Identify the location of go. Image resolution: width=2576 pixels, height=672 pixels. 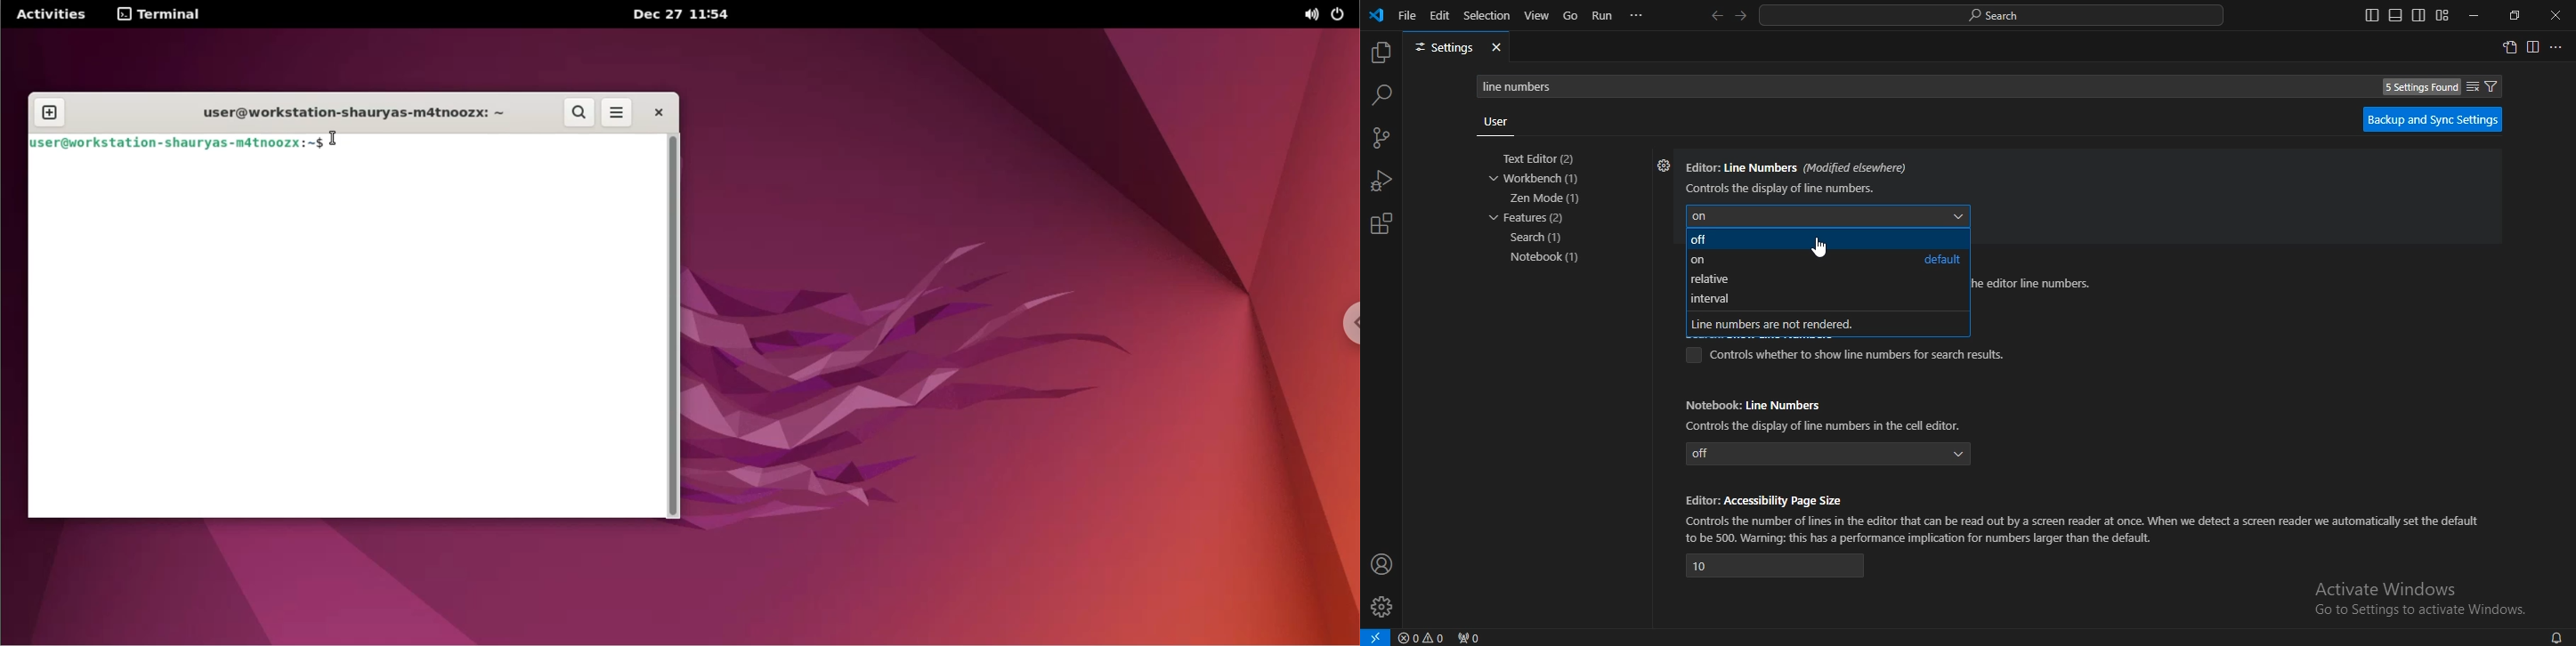
(1571, 17).